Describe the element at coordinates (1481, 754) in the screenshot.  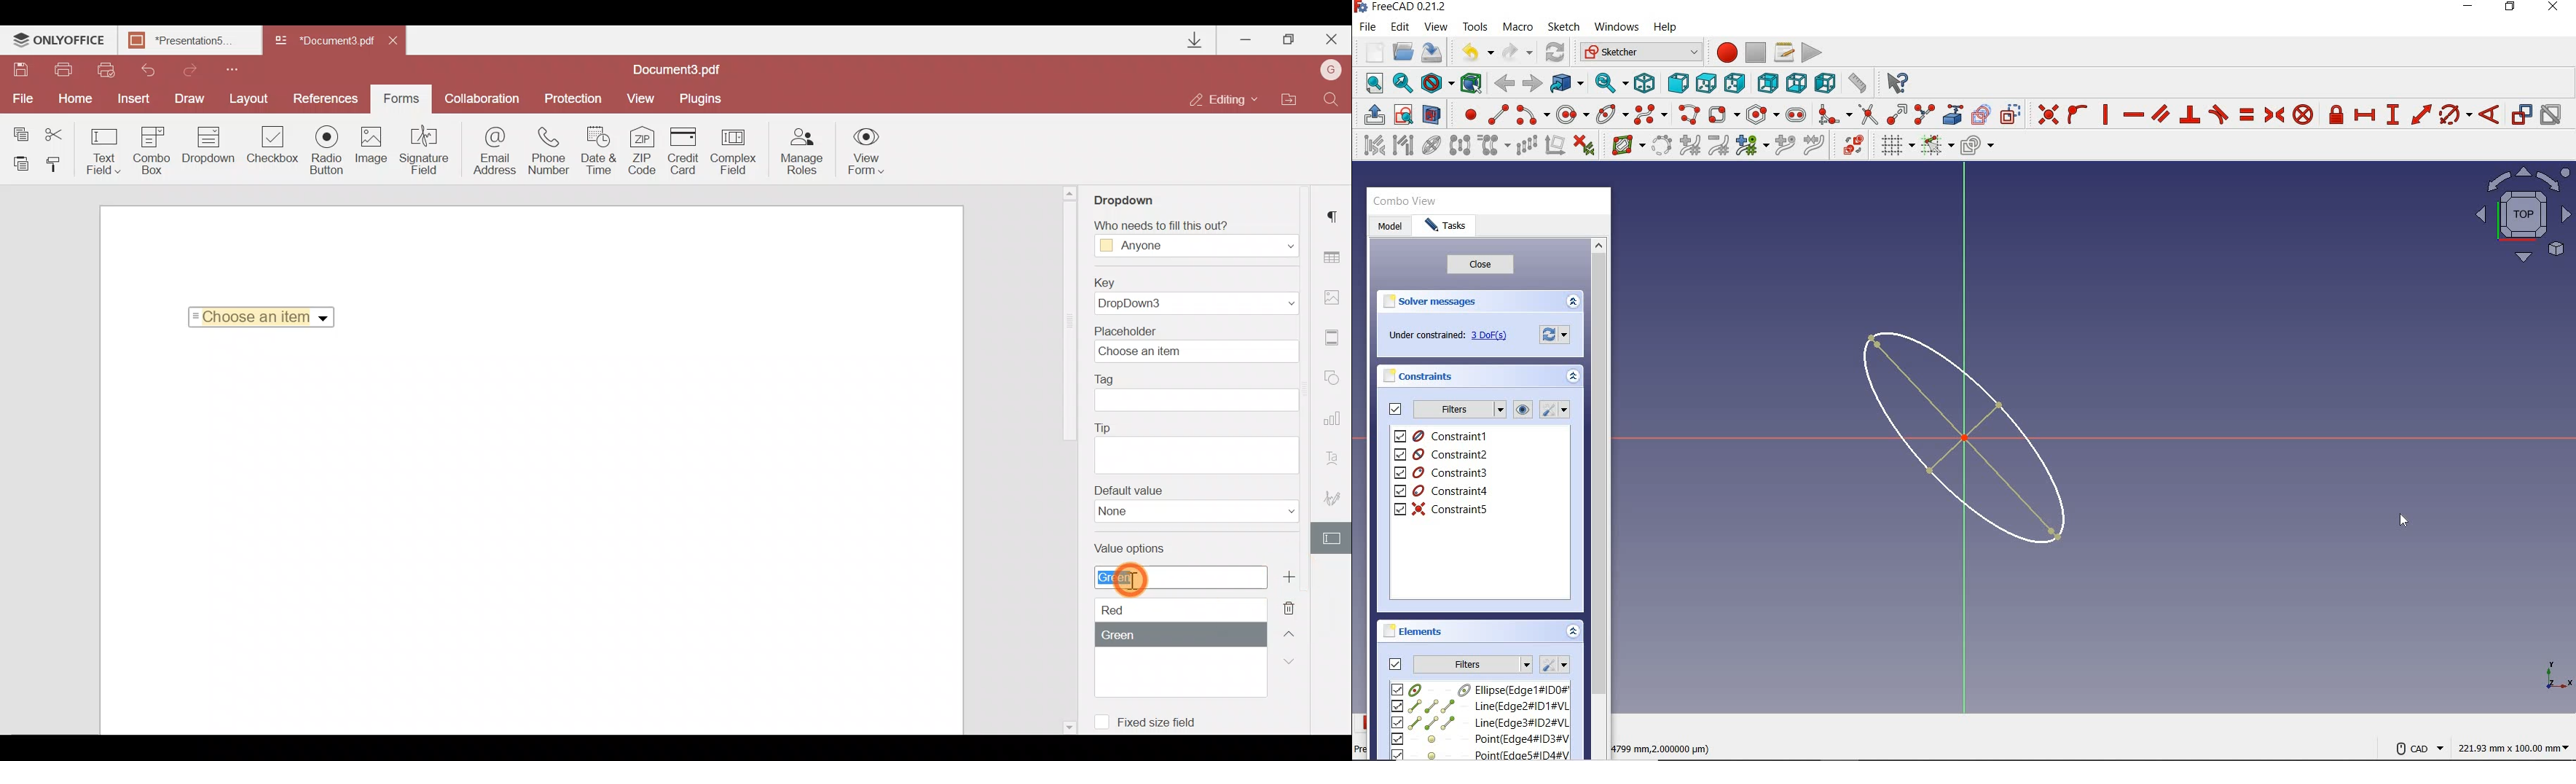
I see `element5` at that location.